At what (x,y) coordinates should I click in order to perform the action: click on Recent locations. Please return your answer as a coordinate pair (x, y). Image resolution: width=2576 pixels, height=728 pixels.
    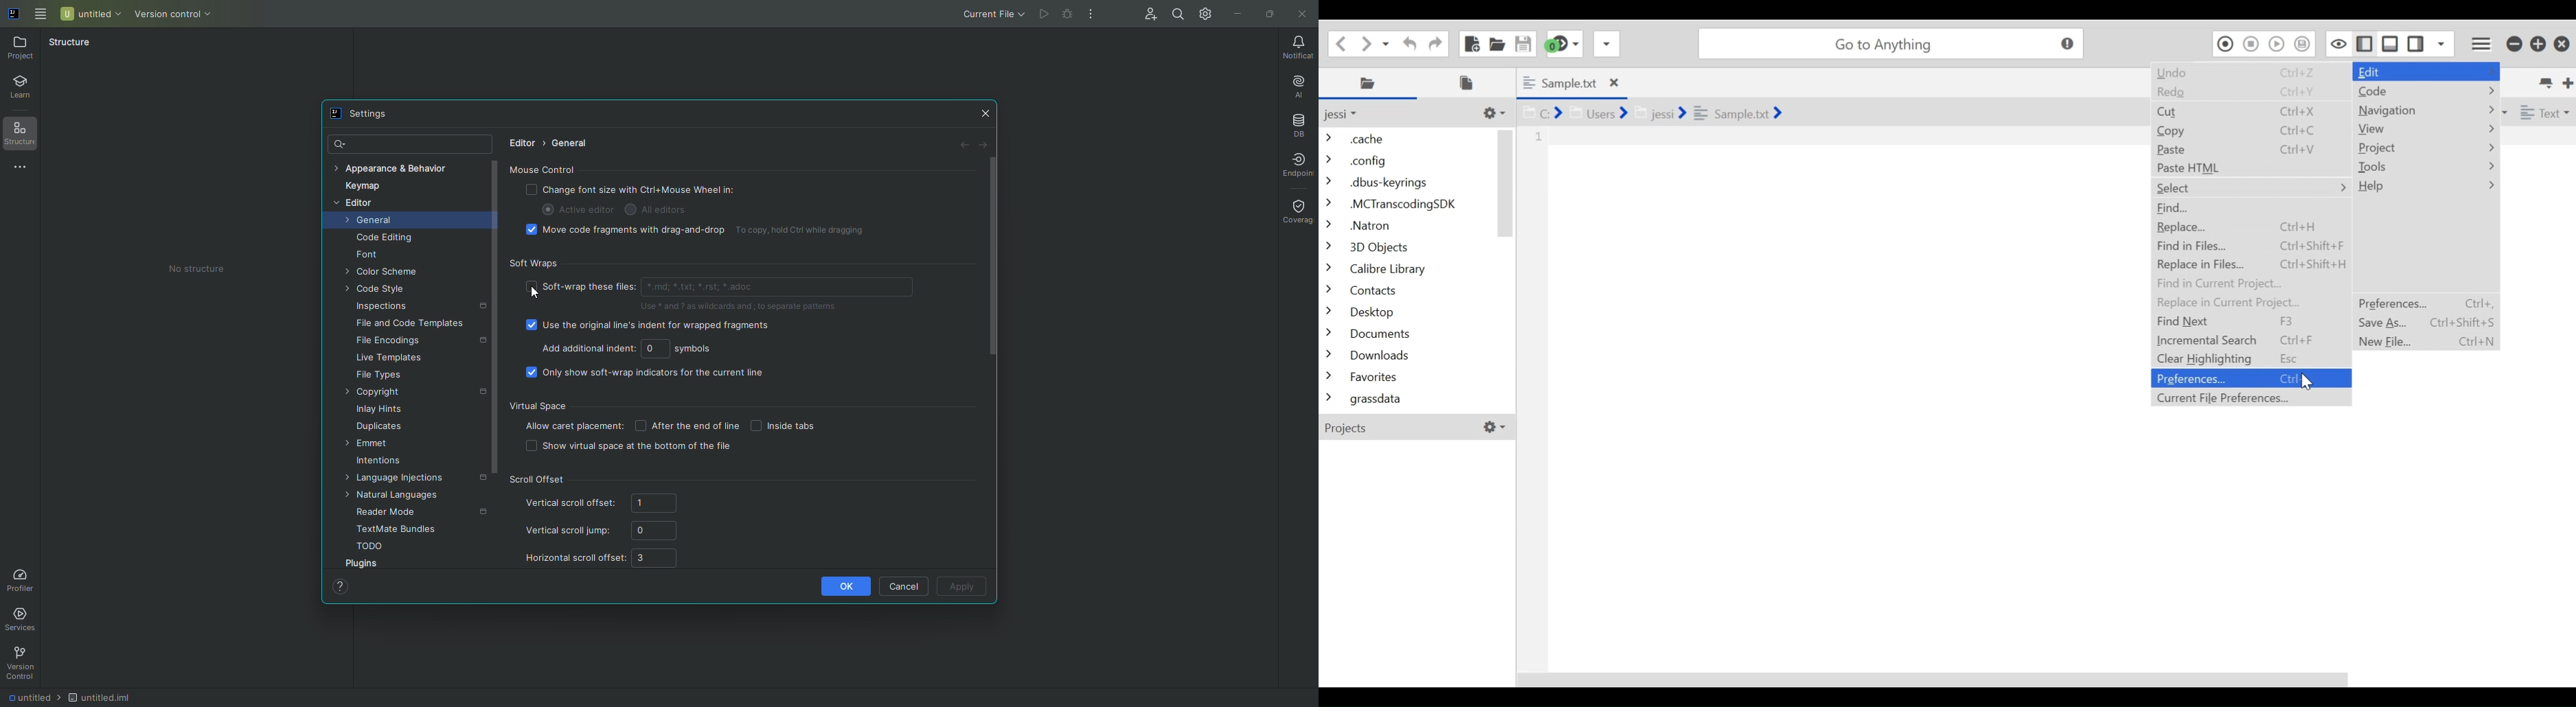
    Looking at the image, I should click on (1387, 43).